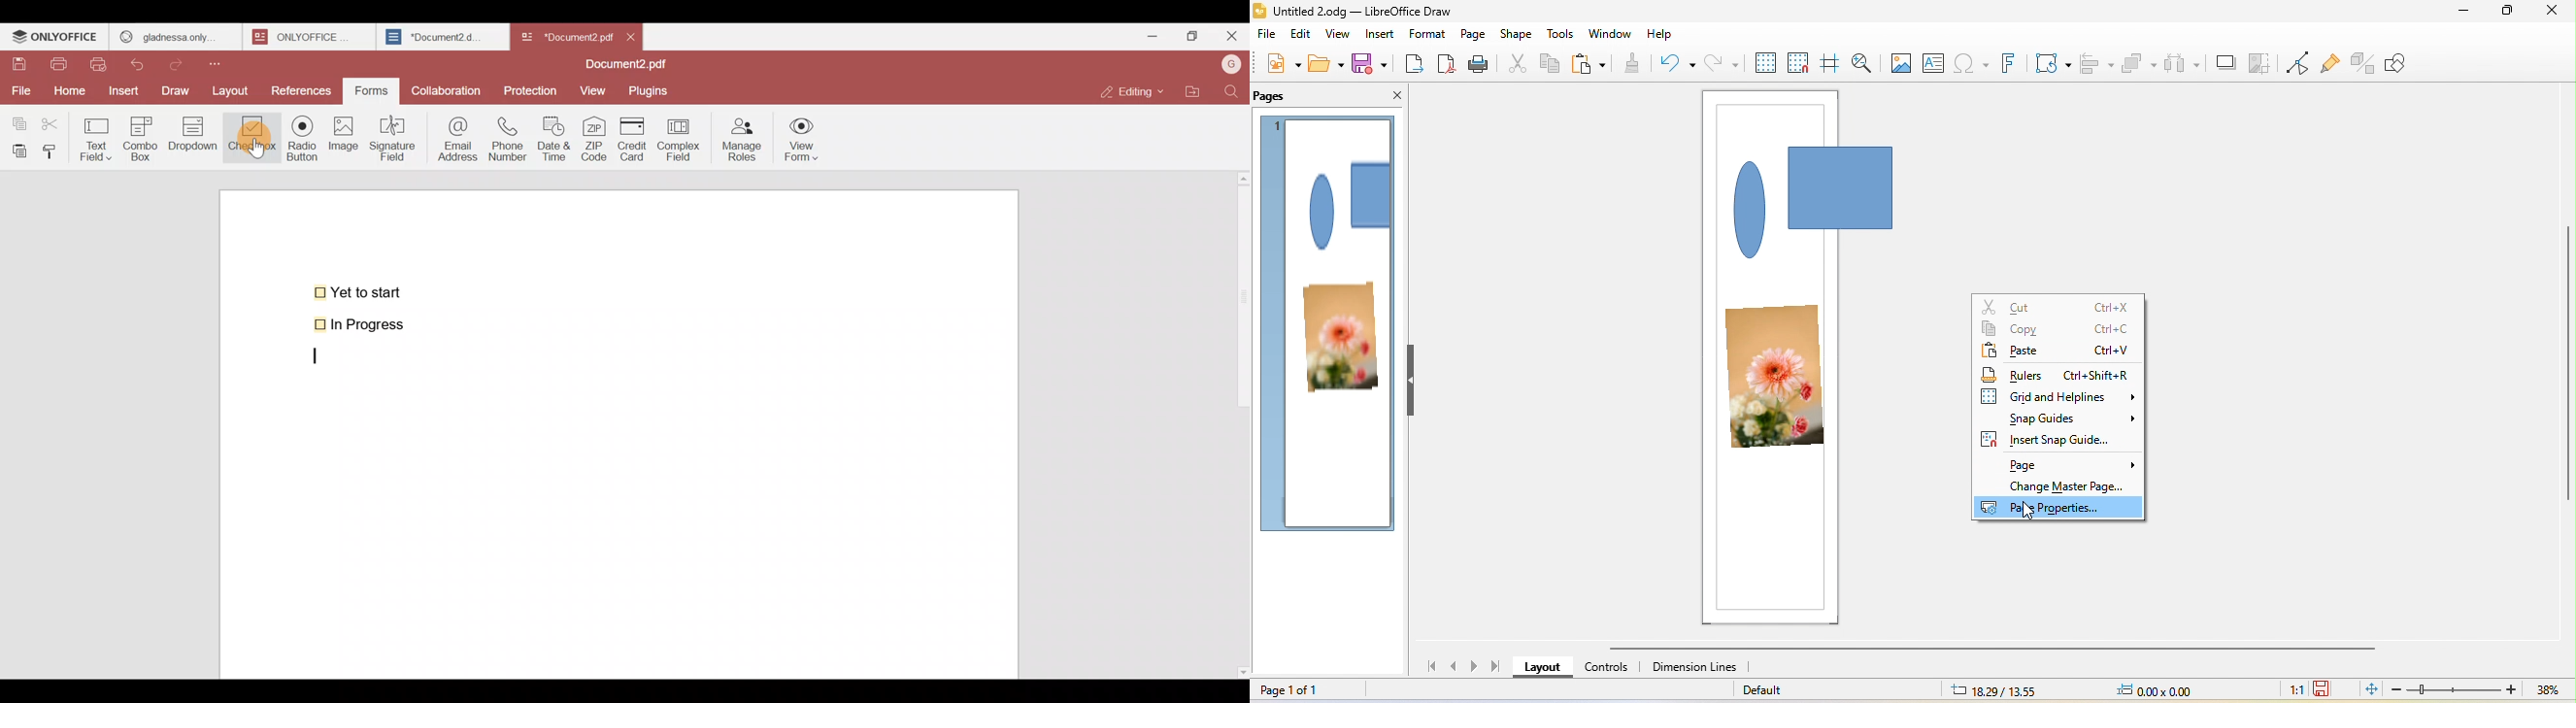 This screenshot has height=728, width=2576. Describe the element at coordinates (1638, 64) in the screenshot. I see `clone formatting` at that location.